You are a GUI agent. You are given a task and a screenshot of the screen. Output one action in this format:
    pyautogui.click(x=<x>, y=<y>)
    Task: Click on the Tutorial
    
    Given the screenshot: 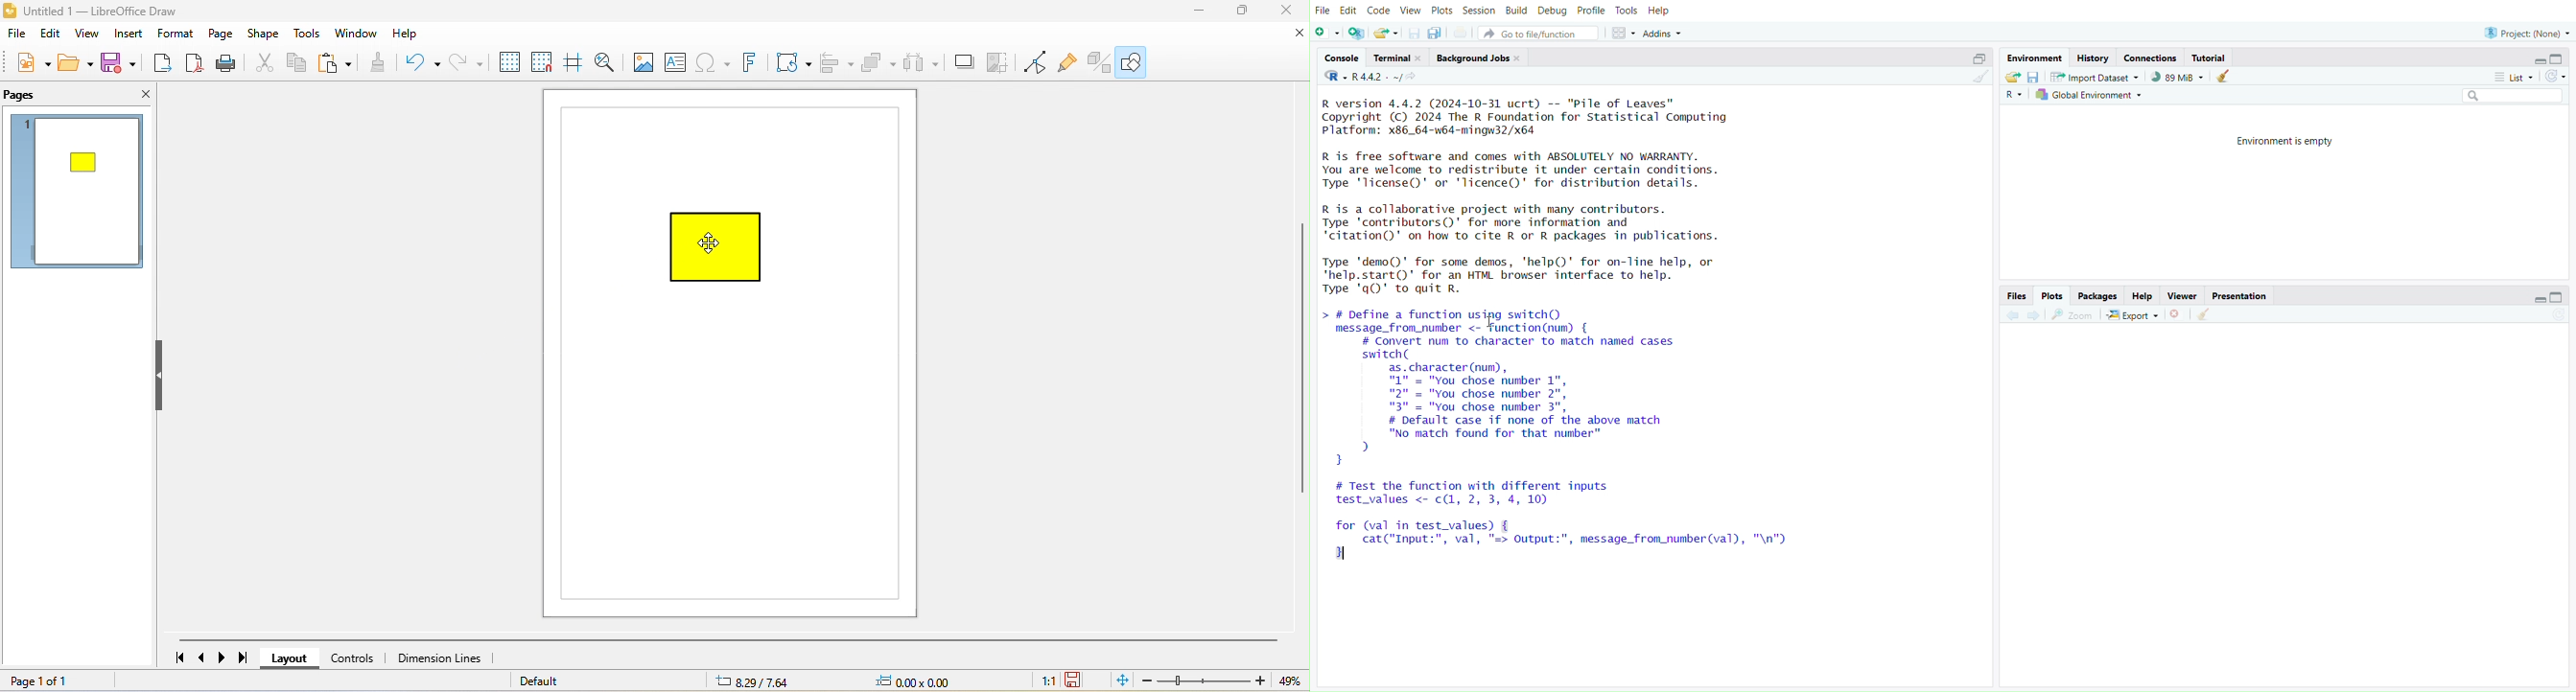 What is the action you would take?
    pyautogui.click(x=2215, y=58)
    